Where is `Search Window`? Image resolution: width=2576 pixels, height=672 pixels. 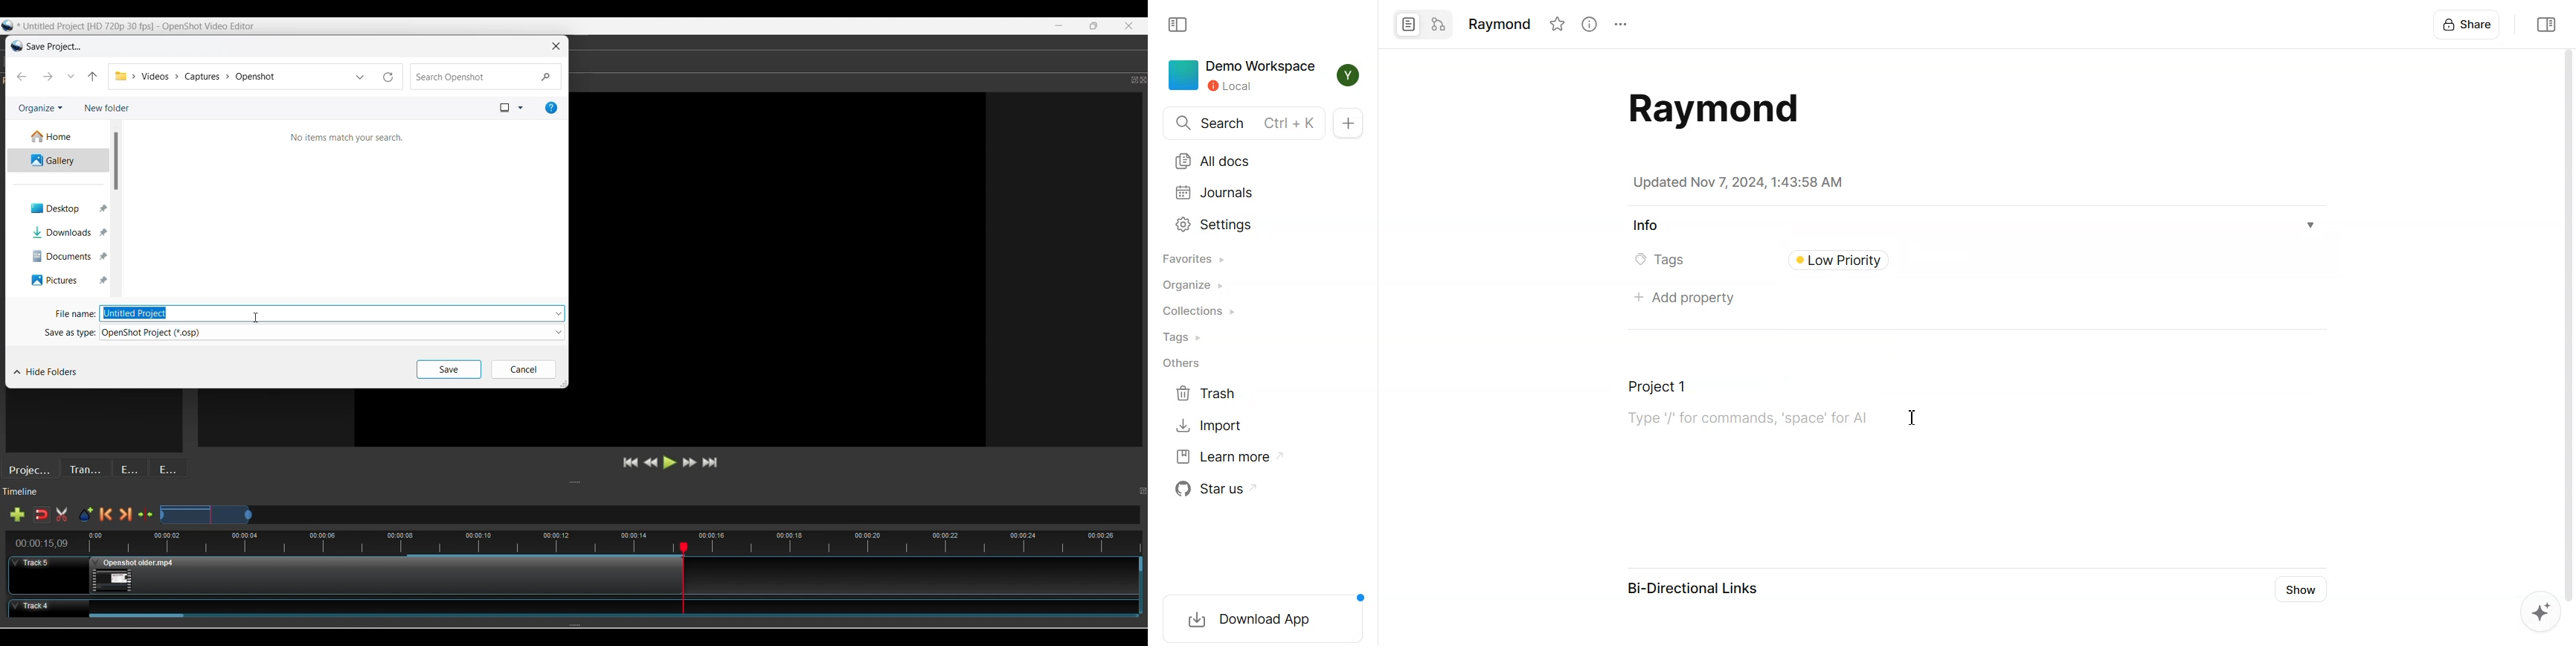 Search Window is located at coordinates (341, 211).